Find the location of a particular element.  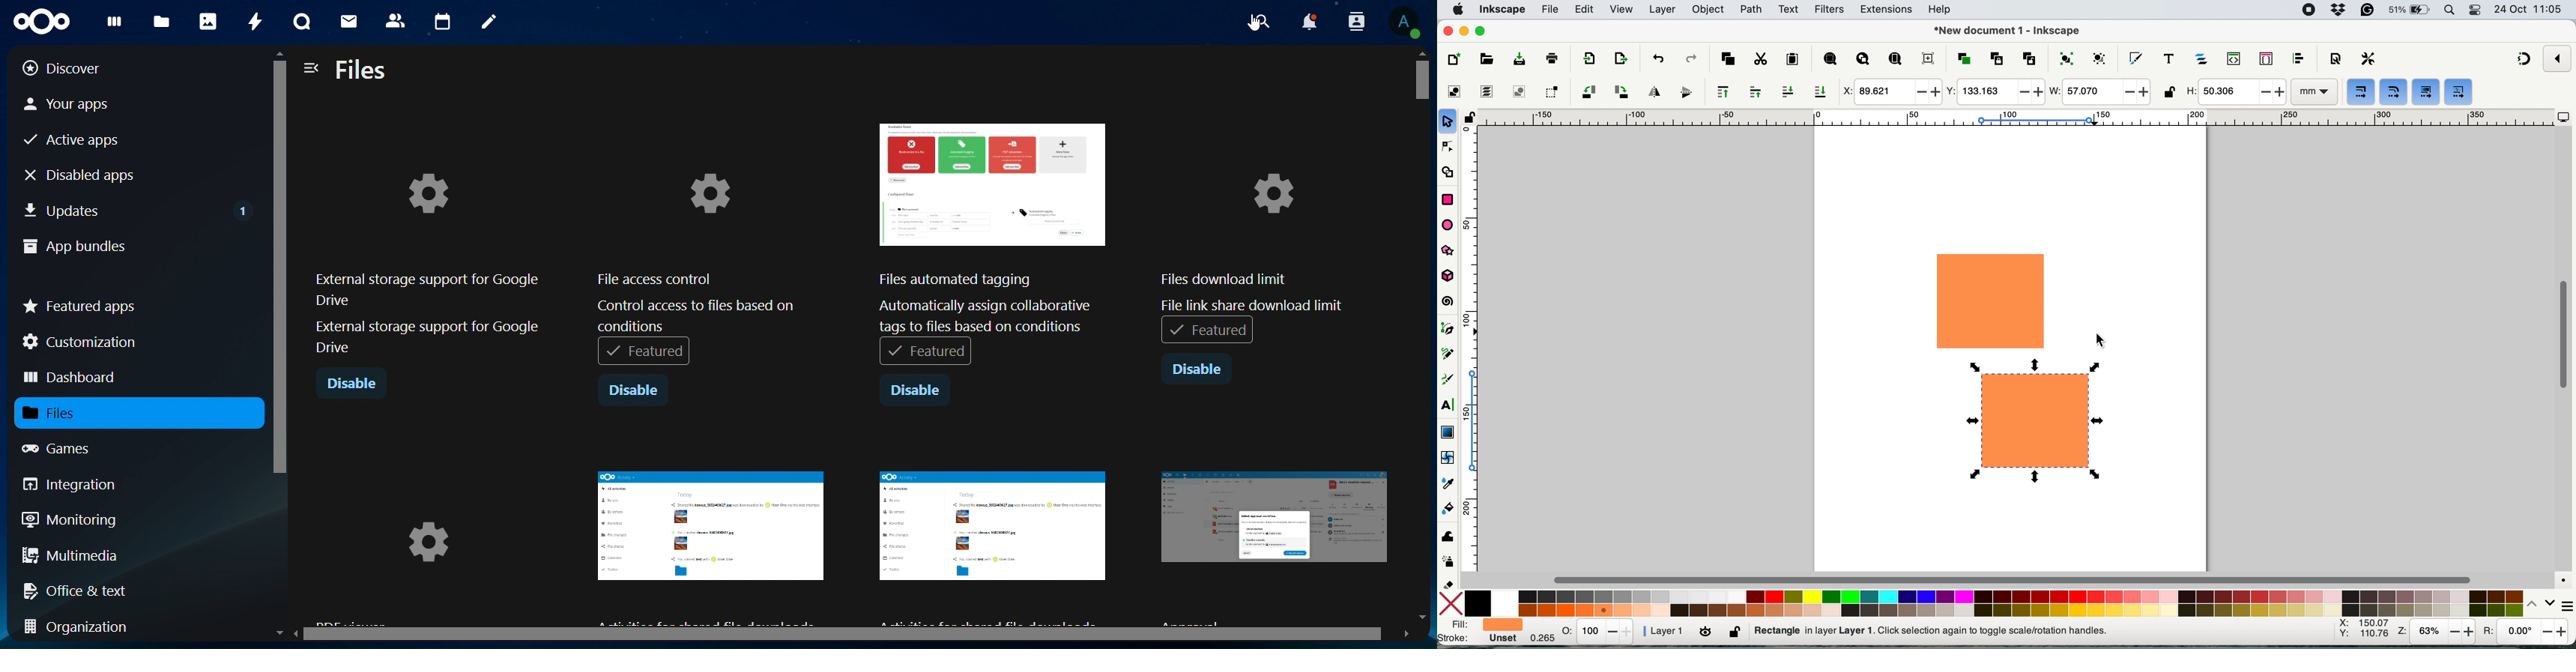

system logo is located at coordinates (1458, 9).